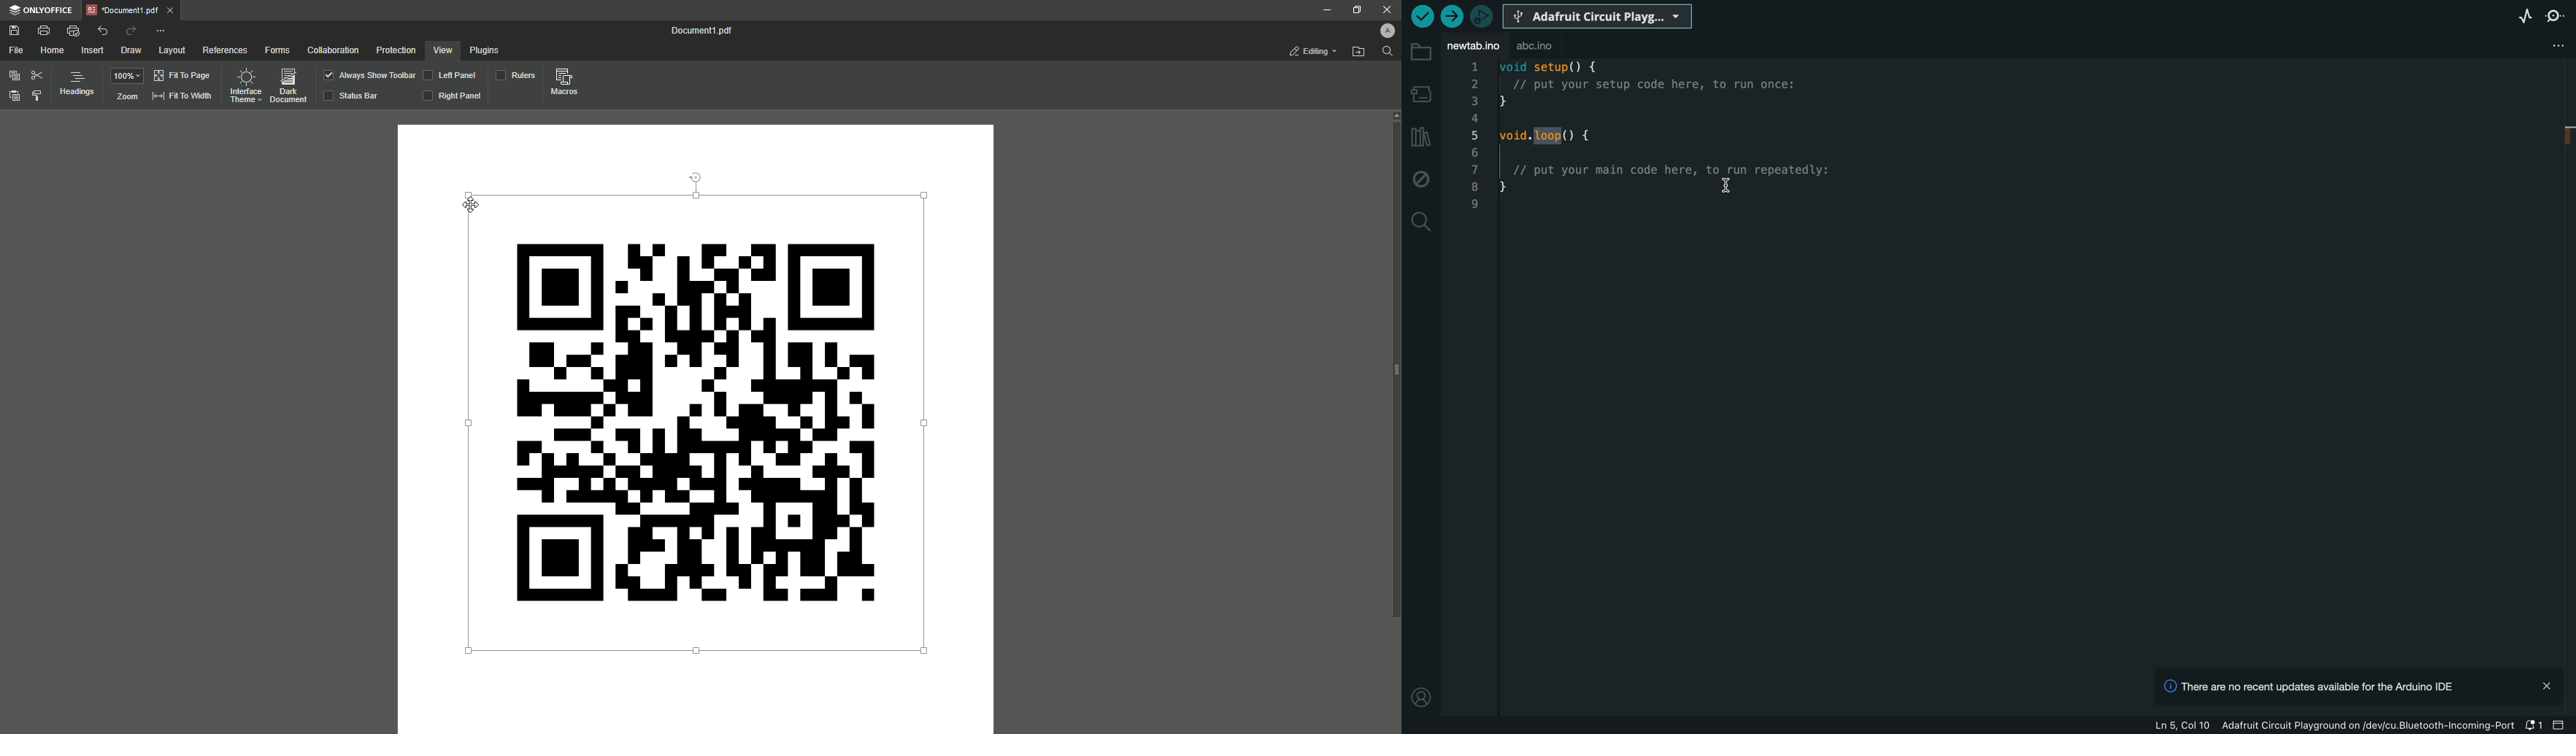  I want to click on slider, so click(1383, 370).